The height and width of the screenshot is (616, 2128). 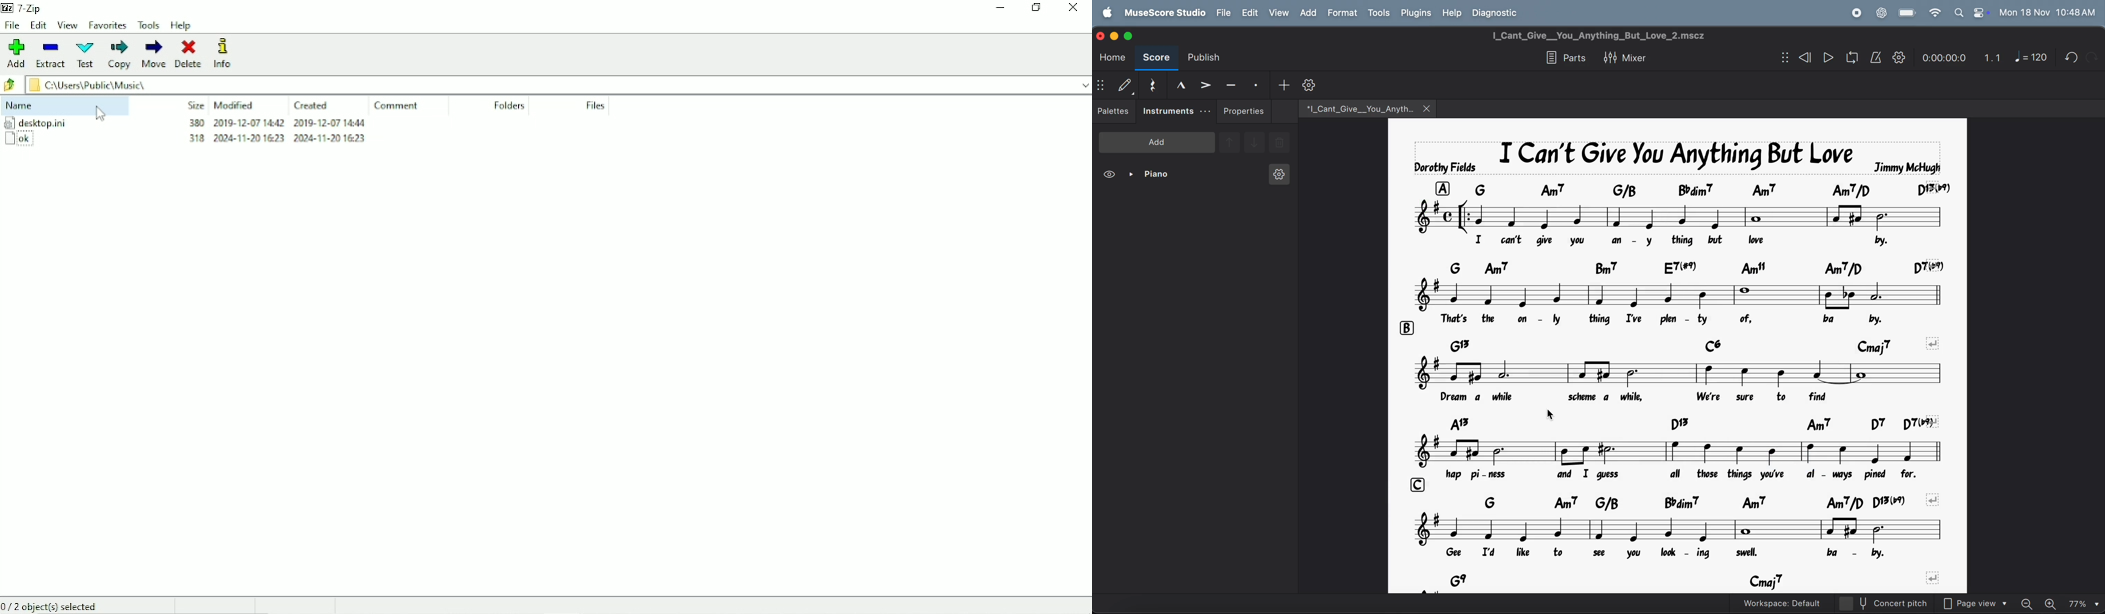 What do you see at coordinates (2053, 602) in the screenshot?
I see `zoom in` at bounding box center [2053, 602].